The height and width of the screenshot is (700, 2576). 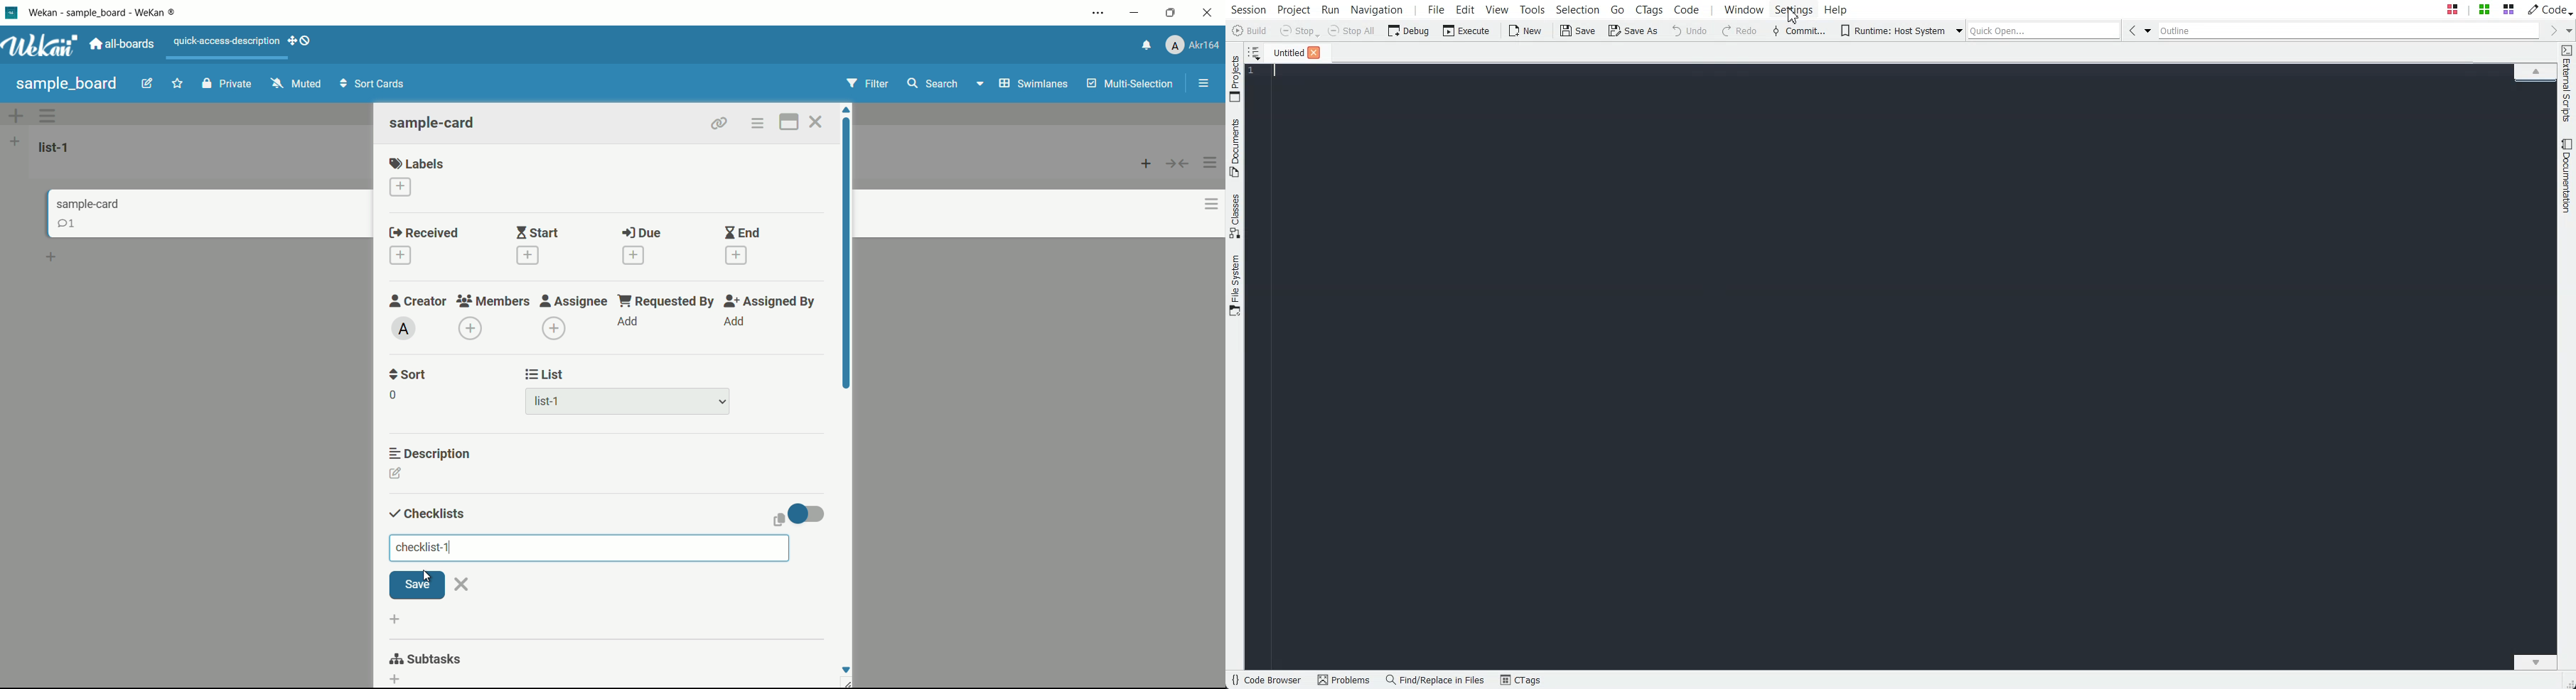 I want to click on menu, so click(x=1203, y=82).